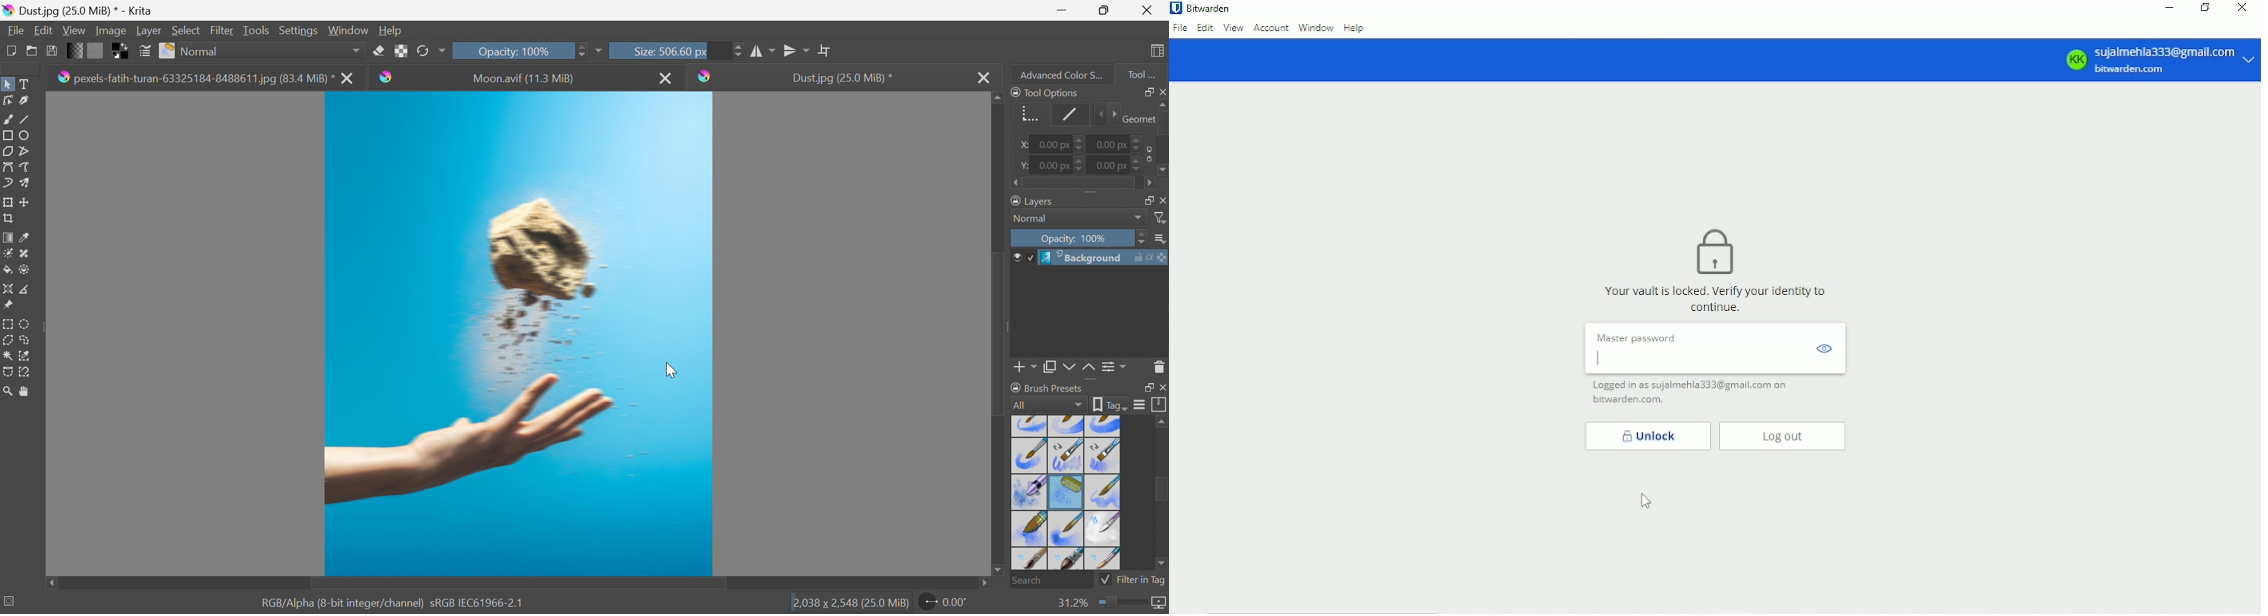 This screenshot has width=2268, height=616. Describe the element at coordinates (9, 322) in the screenshot. I see `Rectangular selection tool` at that location.